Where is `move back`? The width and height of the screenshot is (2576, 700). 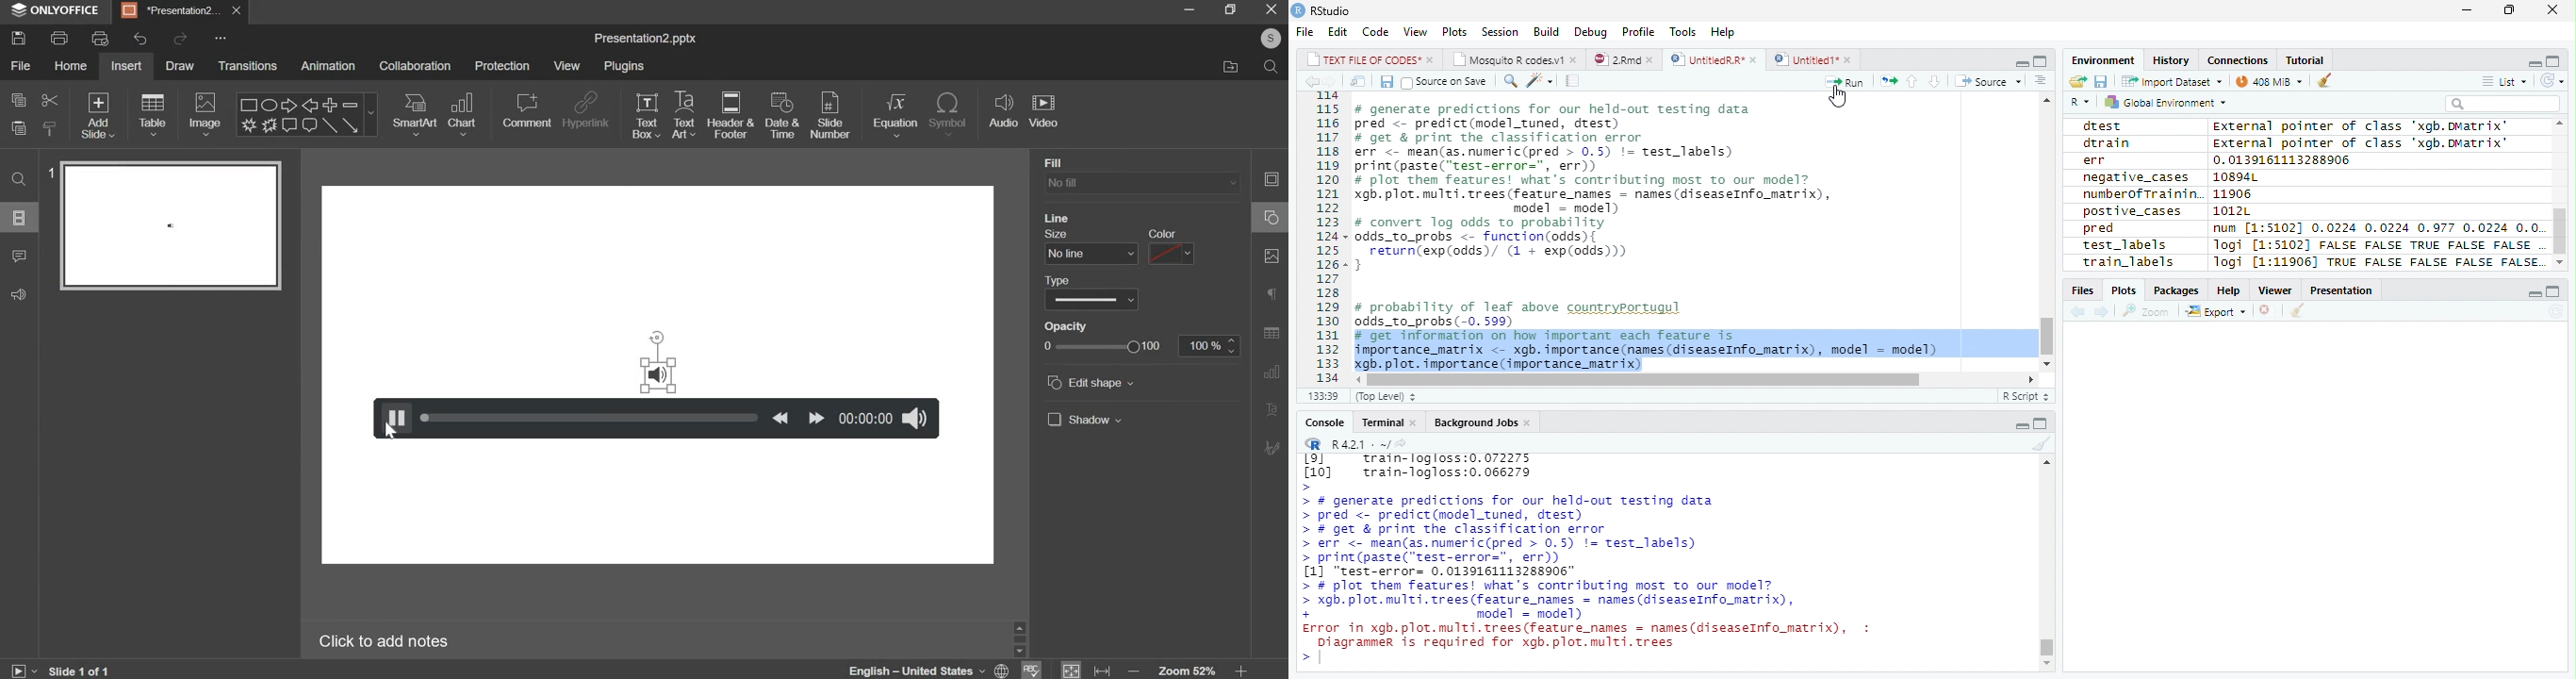
move back is located at coordinates (780, 418).